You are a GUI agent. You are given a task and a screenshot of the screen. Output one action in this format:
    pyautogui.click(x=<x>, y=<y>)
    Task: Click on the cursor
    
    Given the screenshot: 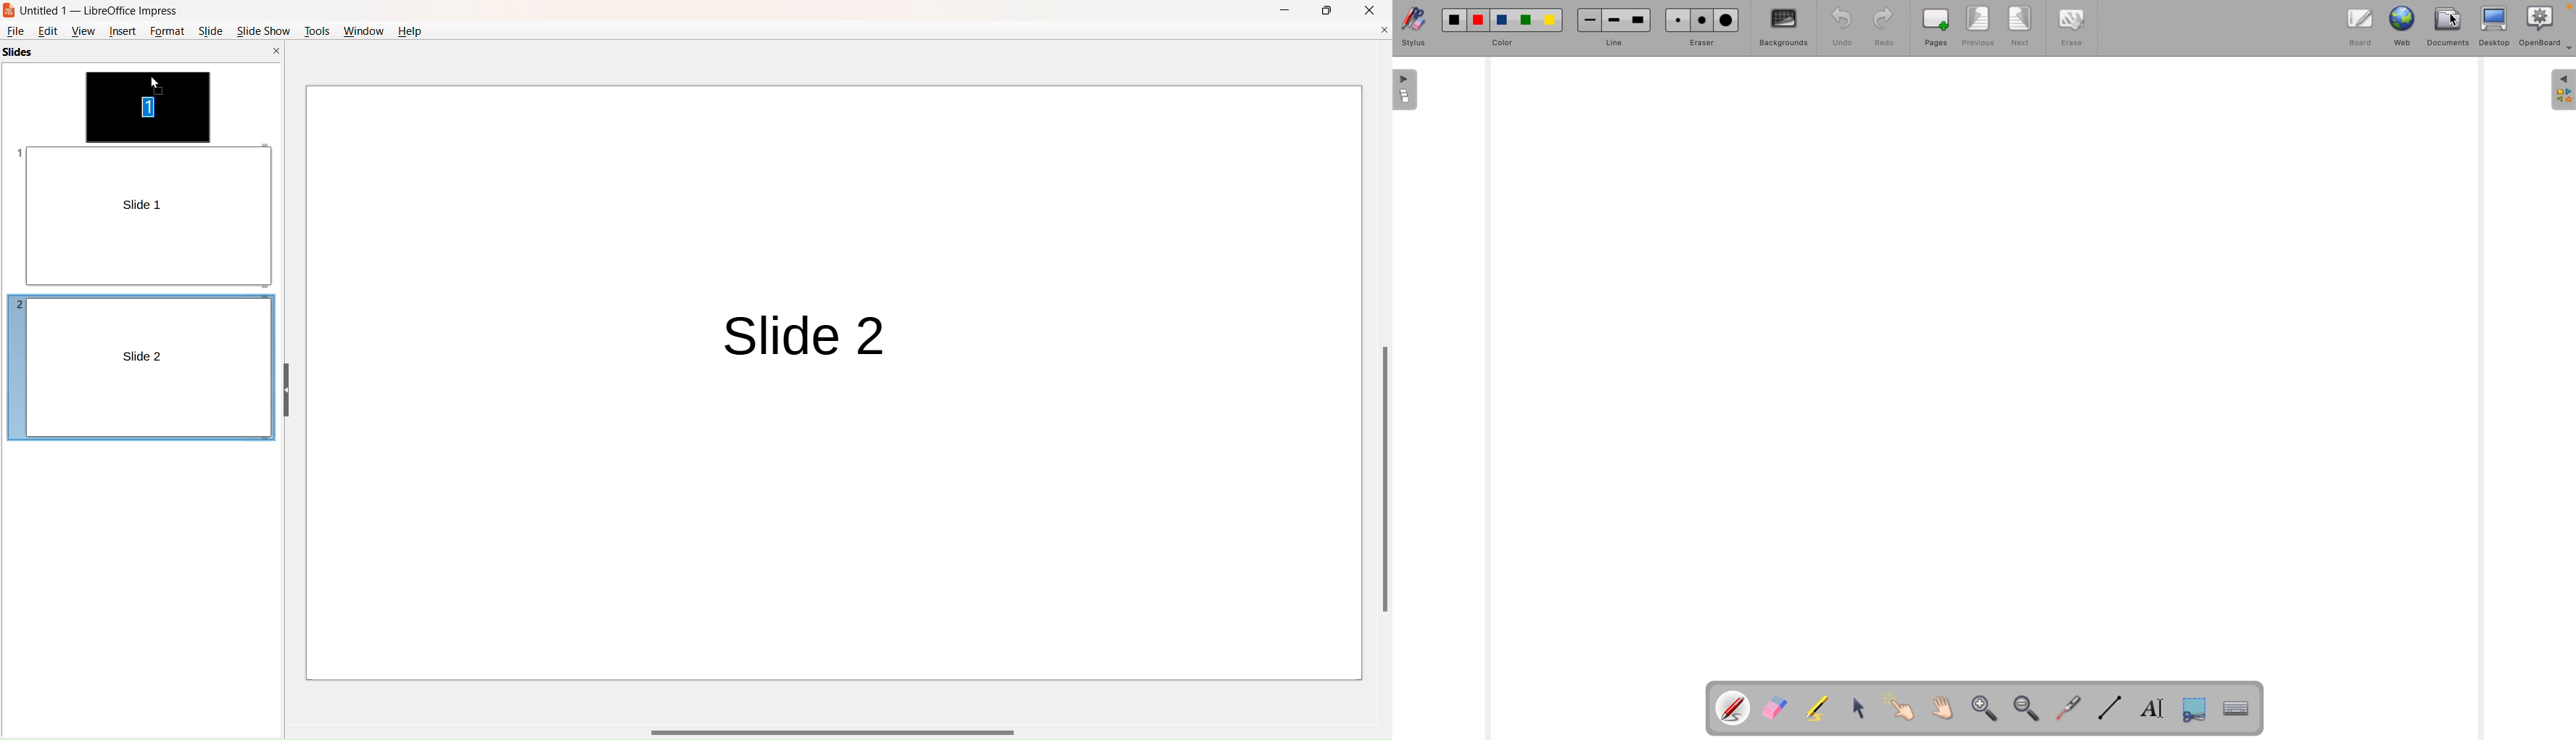 What is the action you would take?
    pyautogui.click(x=156, y=84)
    